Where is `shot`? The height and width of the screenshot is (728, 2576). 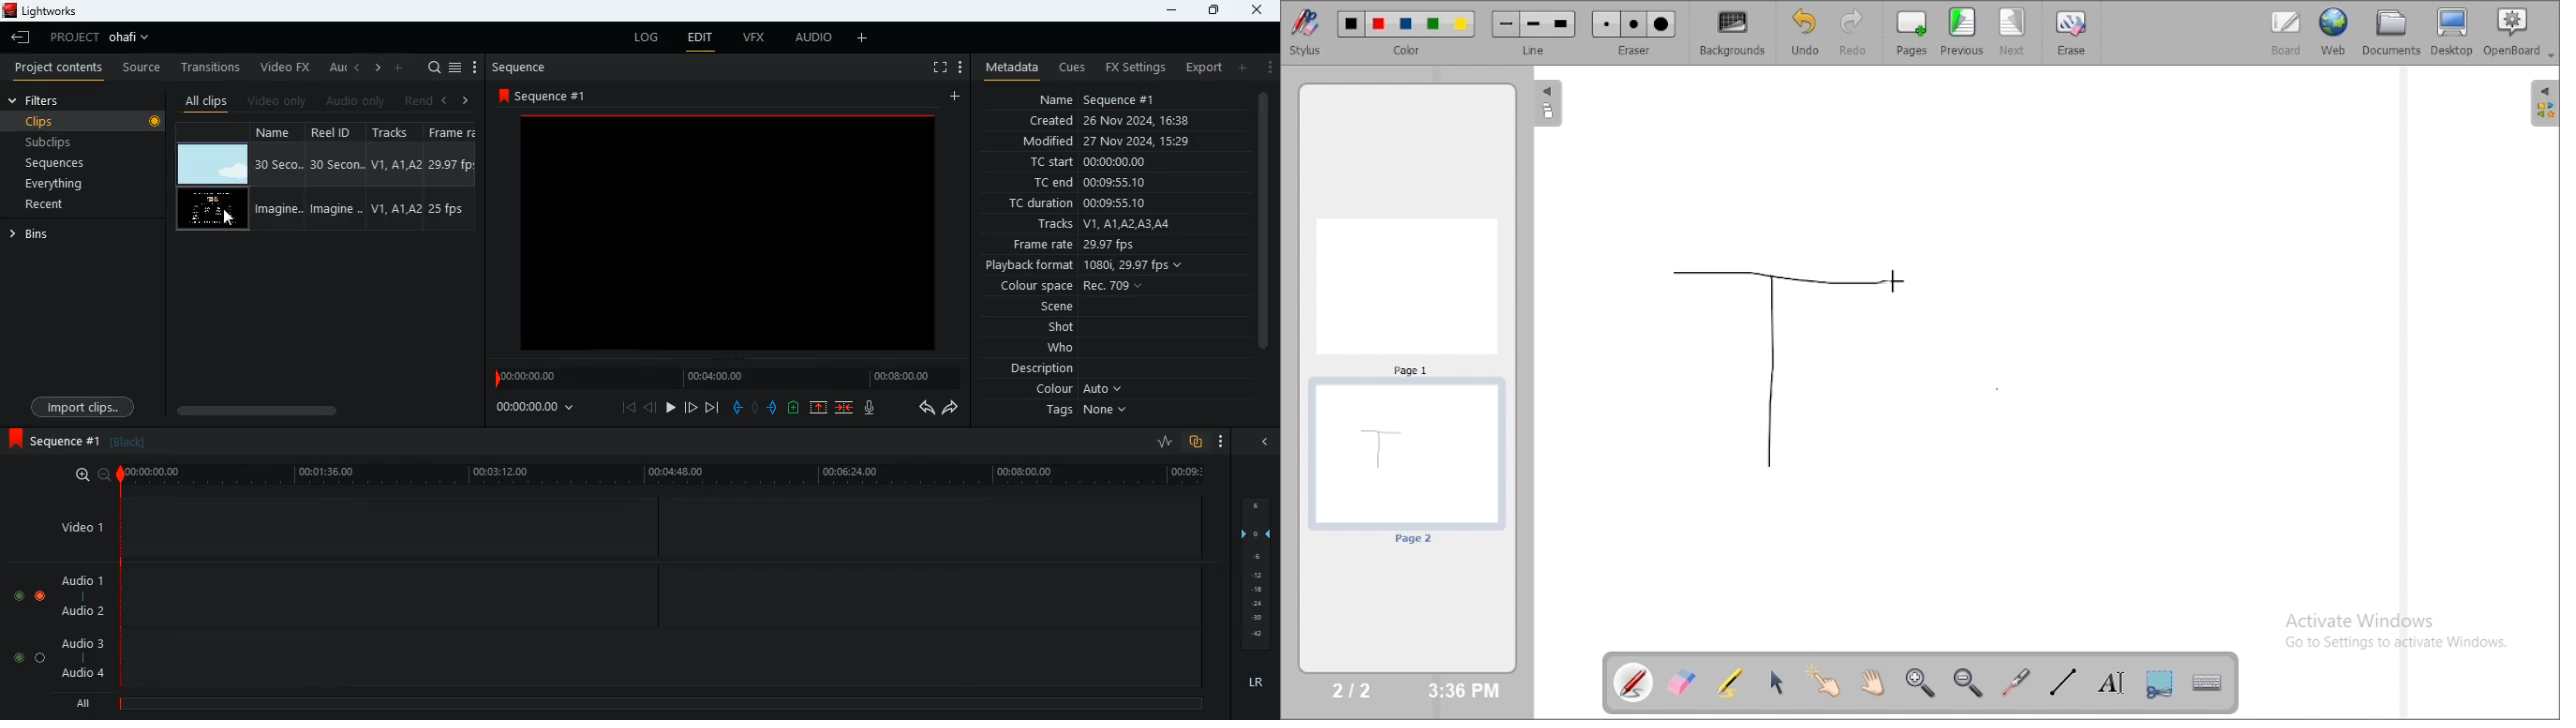 shot is located at coordinates (1063, 329).